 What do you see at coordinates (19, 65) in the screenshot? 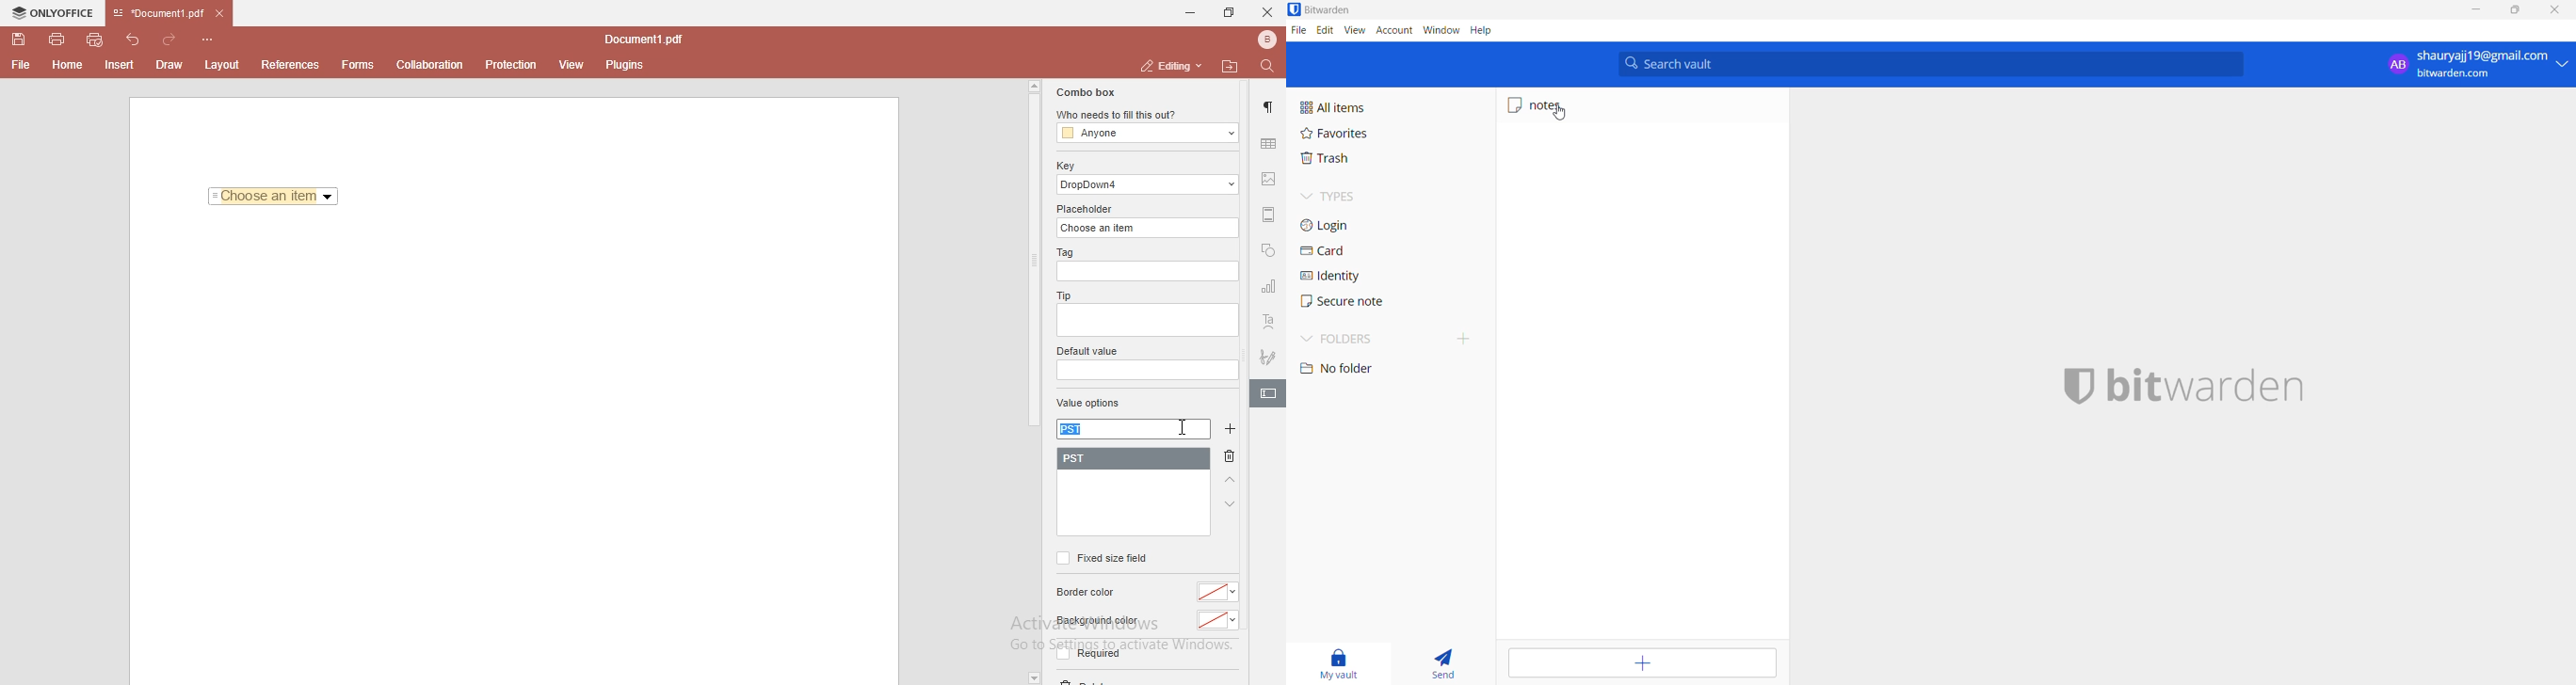
I see `File` at bounding box center [19, 65].